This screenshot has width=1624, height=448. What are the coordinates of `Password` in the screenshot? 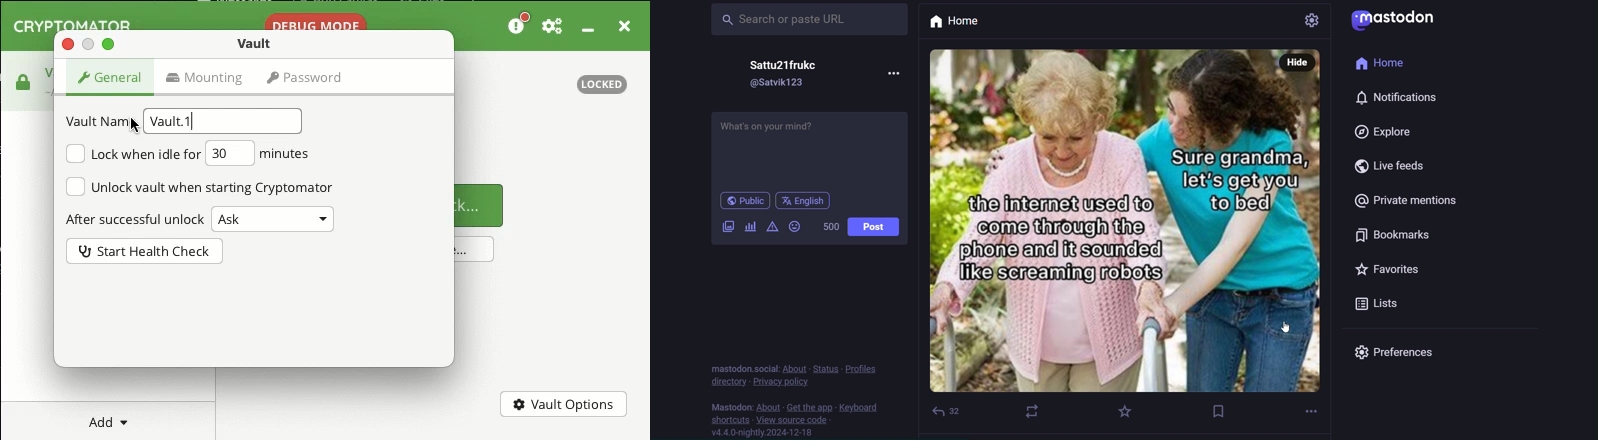 It's located at (306, 76).